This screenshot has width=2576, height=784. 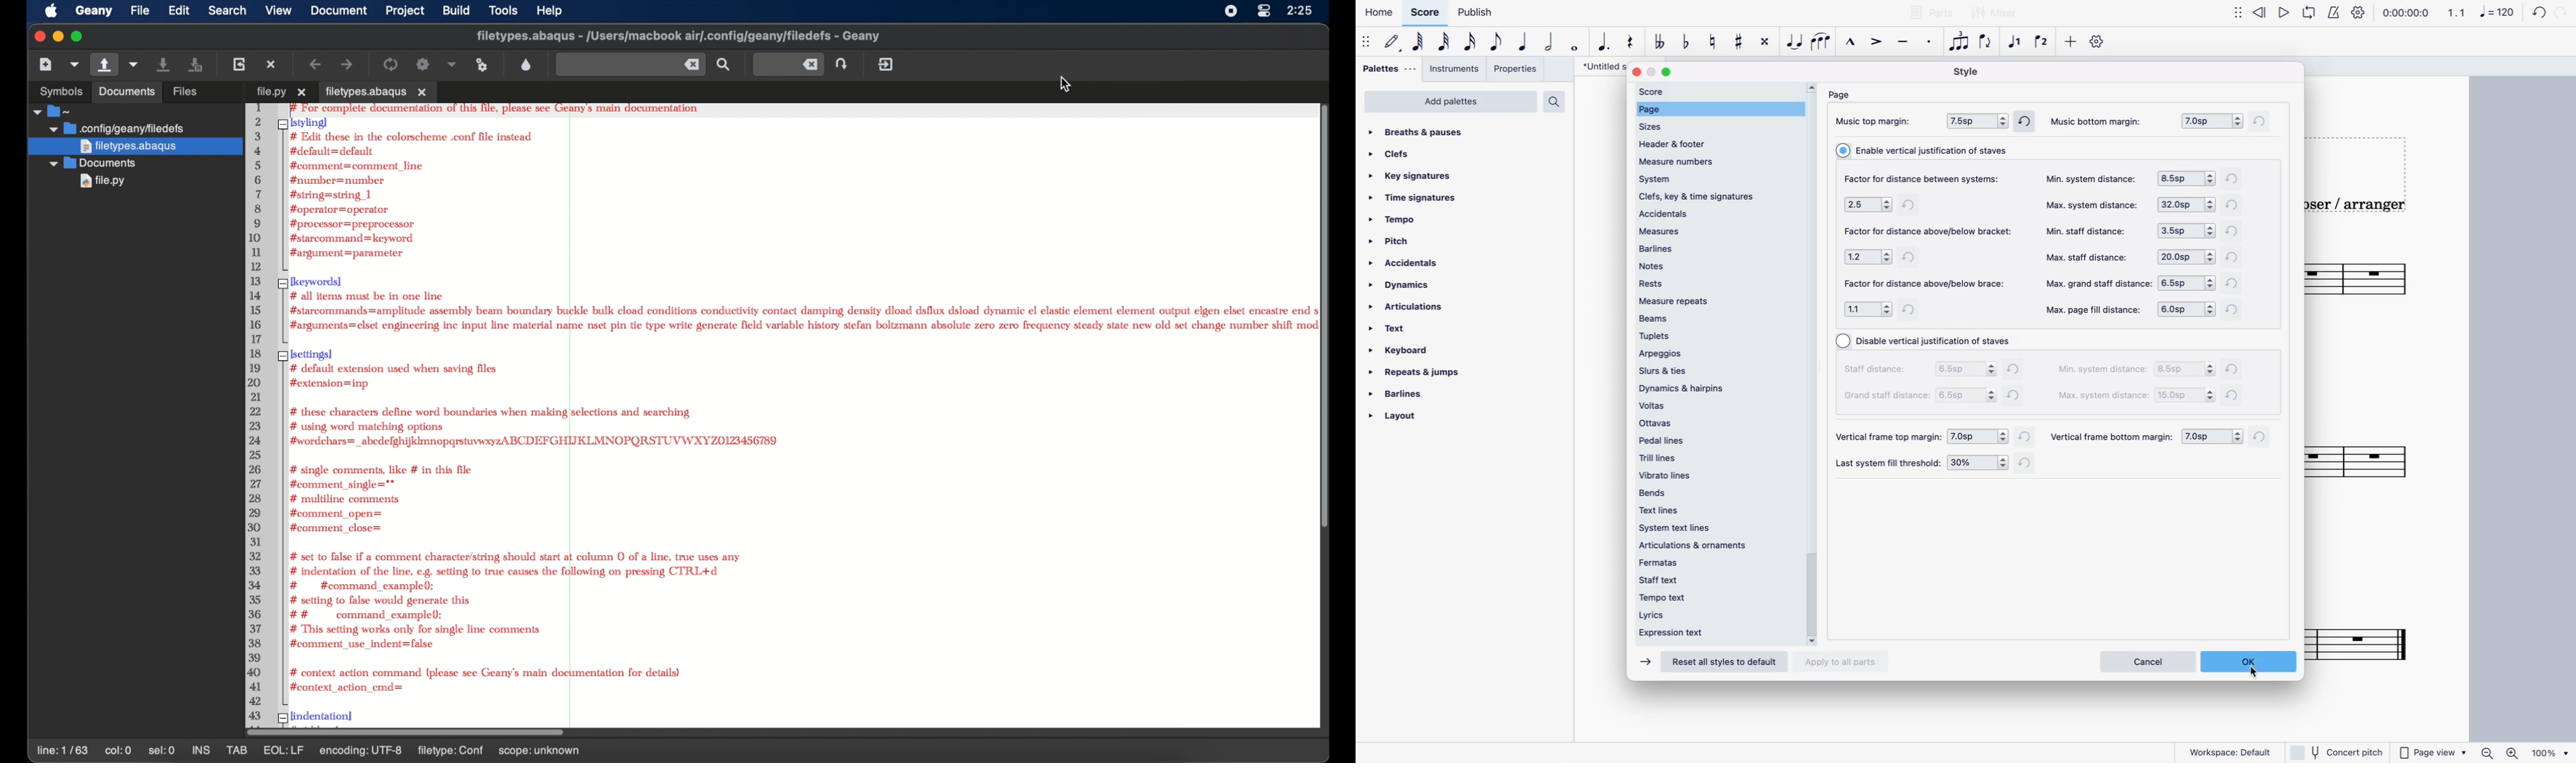 What do you see at coordinates (37, 37) in the screenshot?
I see `close` at bounding box center [37, 37].